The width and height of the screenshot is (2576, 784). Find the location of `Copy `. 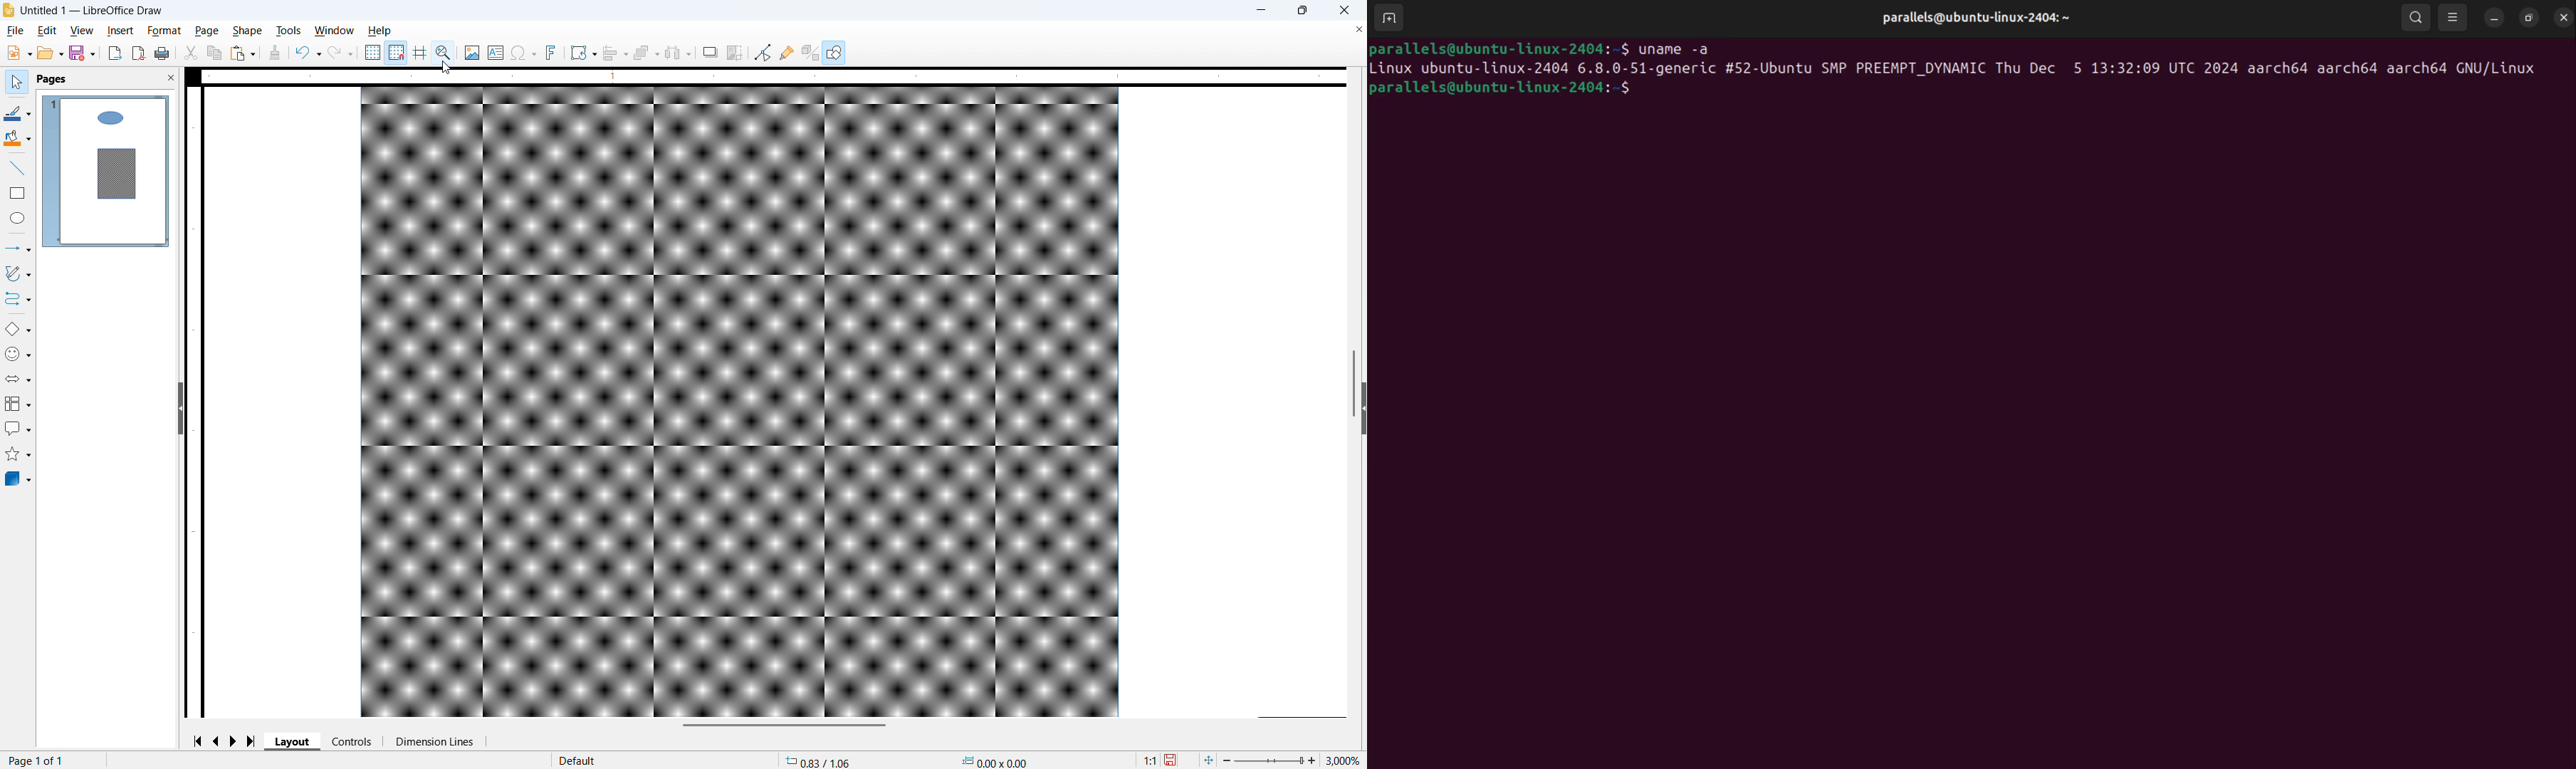

Copy  is located at coordinates (214, 53).